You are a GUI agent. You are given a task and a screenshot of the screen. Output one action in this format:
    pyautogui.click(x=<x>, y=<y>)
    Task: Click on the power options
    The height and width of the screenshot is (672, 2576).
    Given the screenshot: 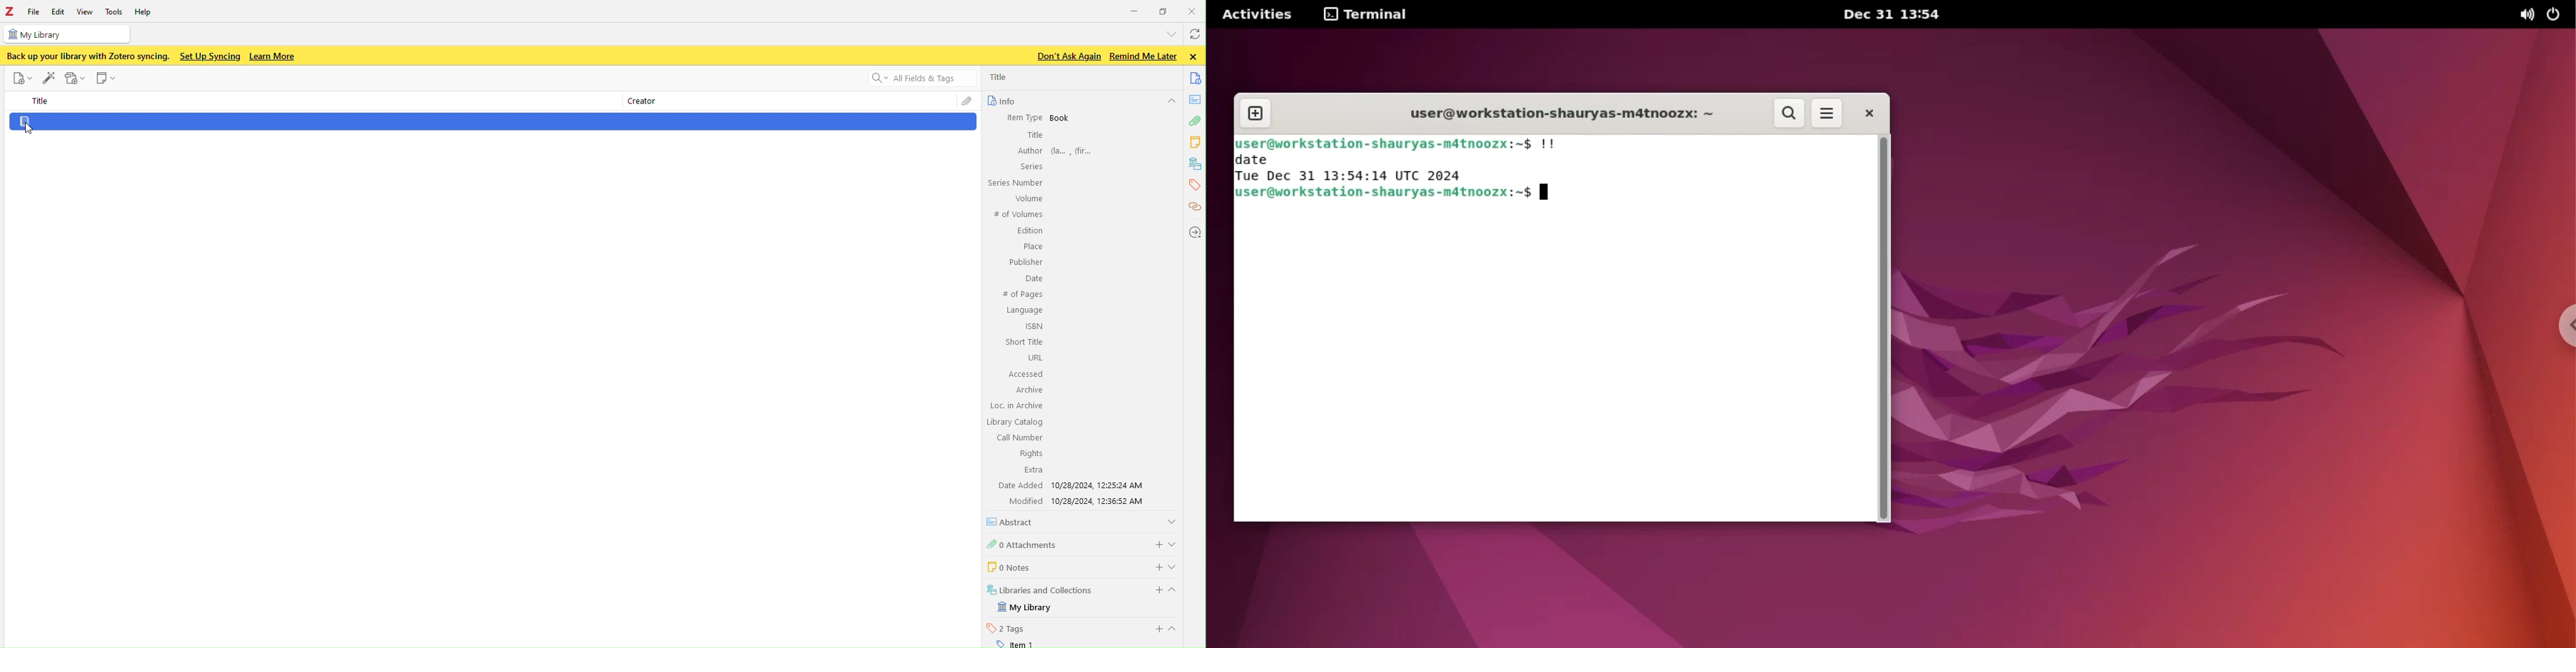 What is the action you would take?
    pyautogui.click(x=2557, y=14)
    